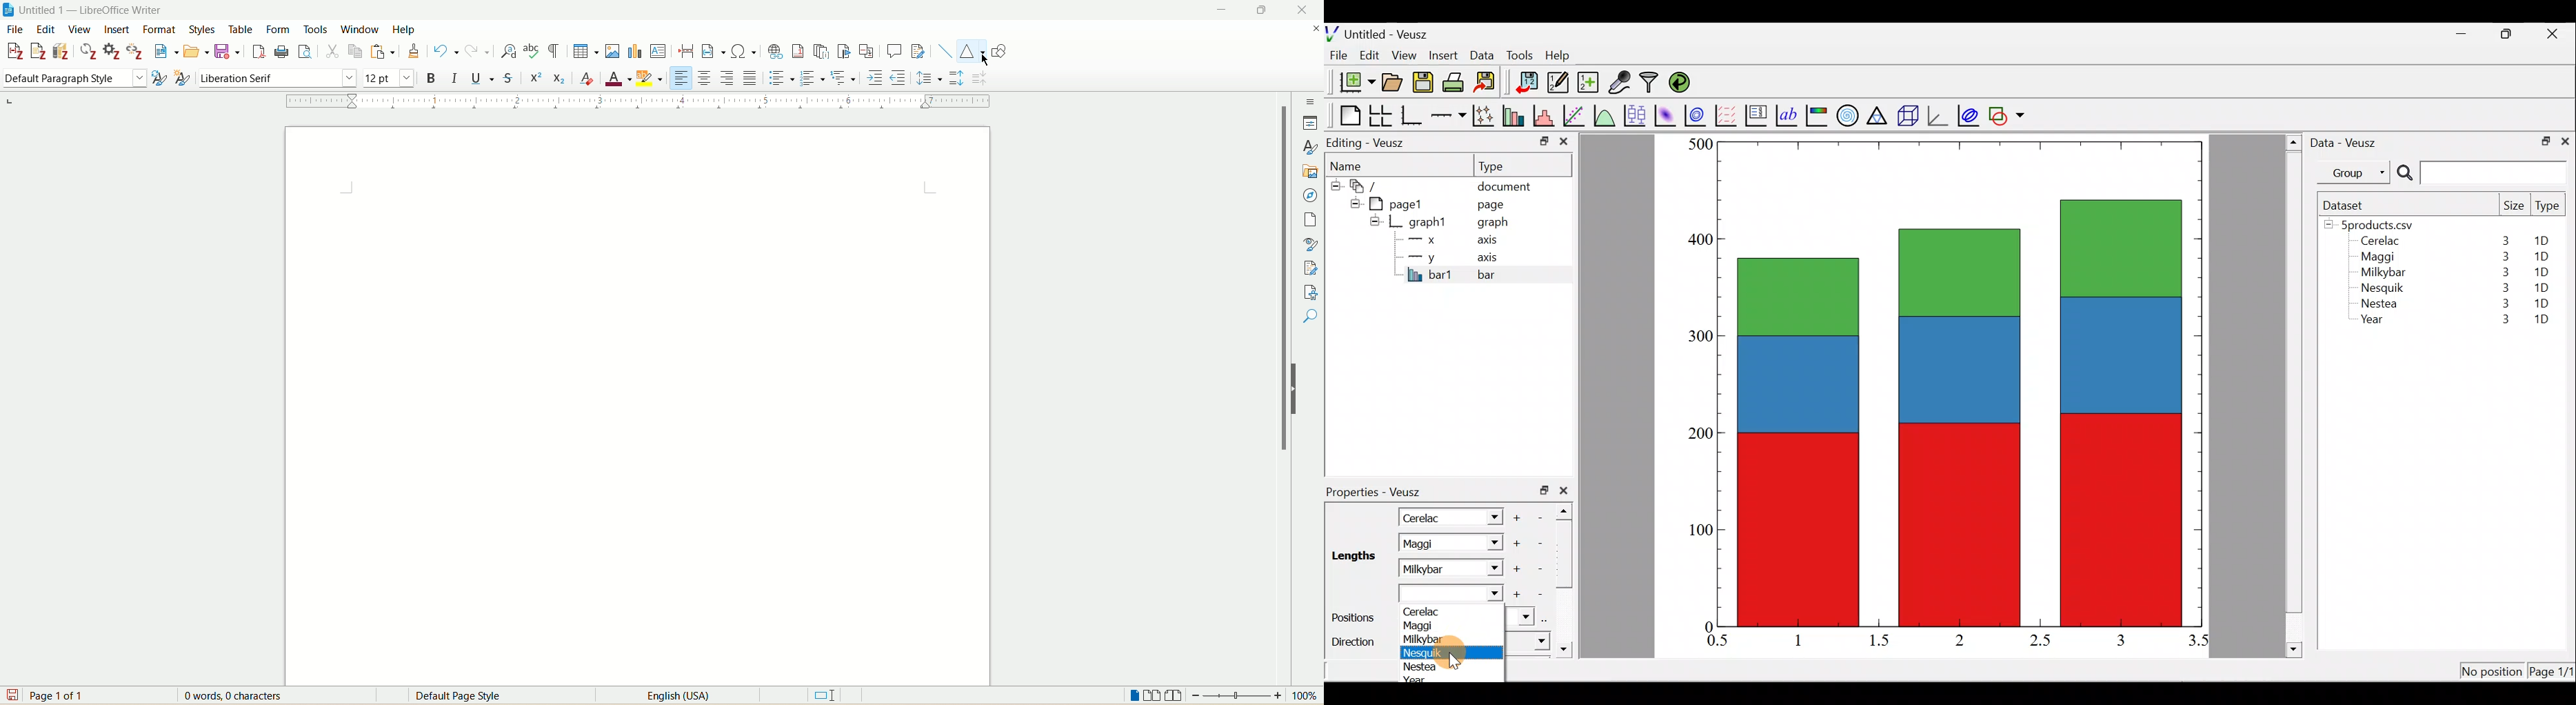 The width and height of the screenshot is (2576, 728). Describe the element at coordinates (1316, 29) in the screenshot. I see `close document` at that location.